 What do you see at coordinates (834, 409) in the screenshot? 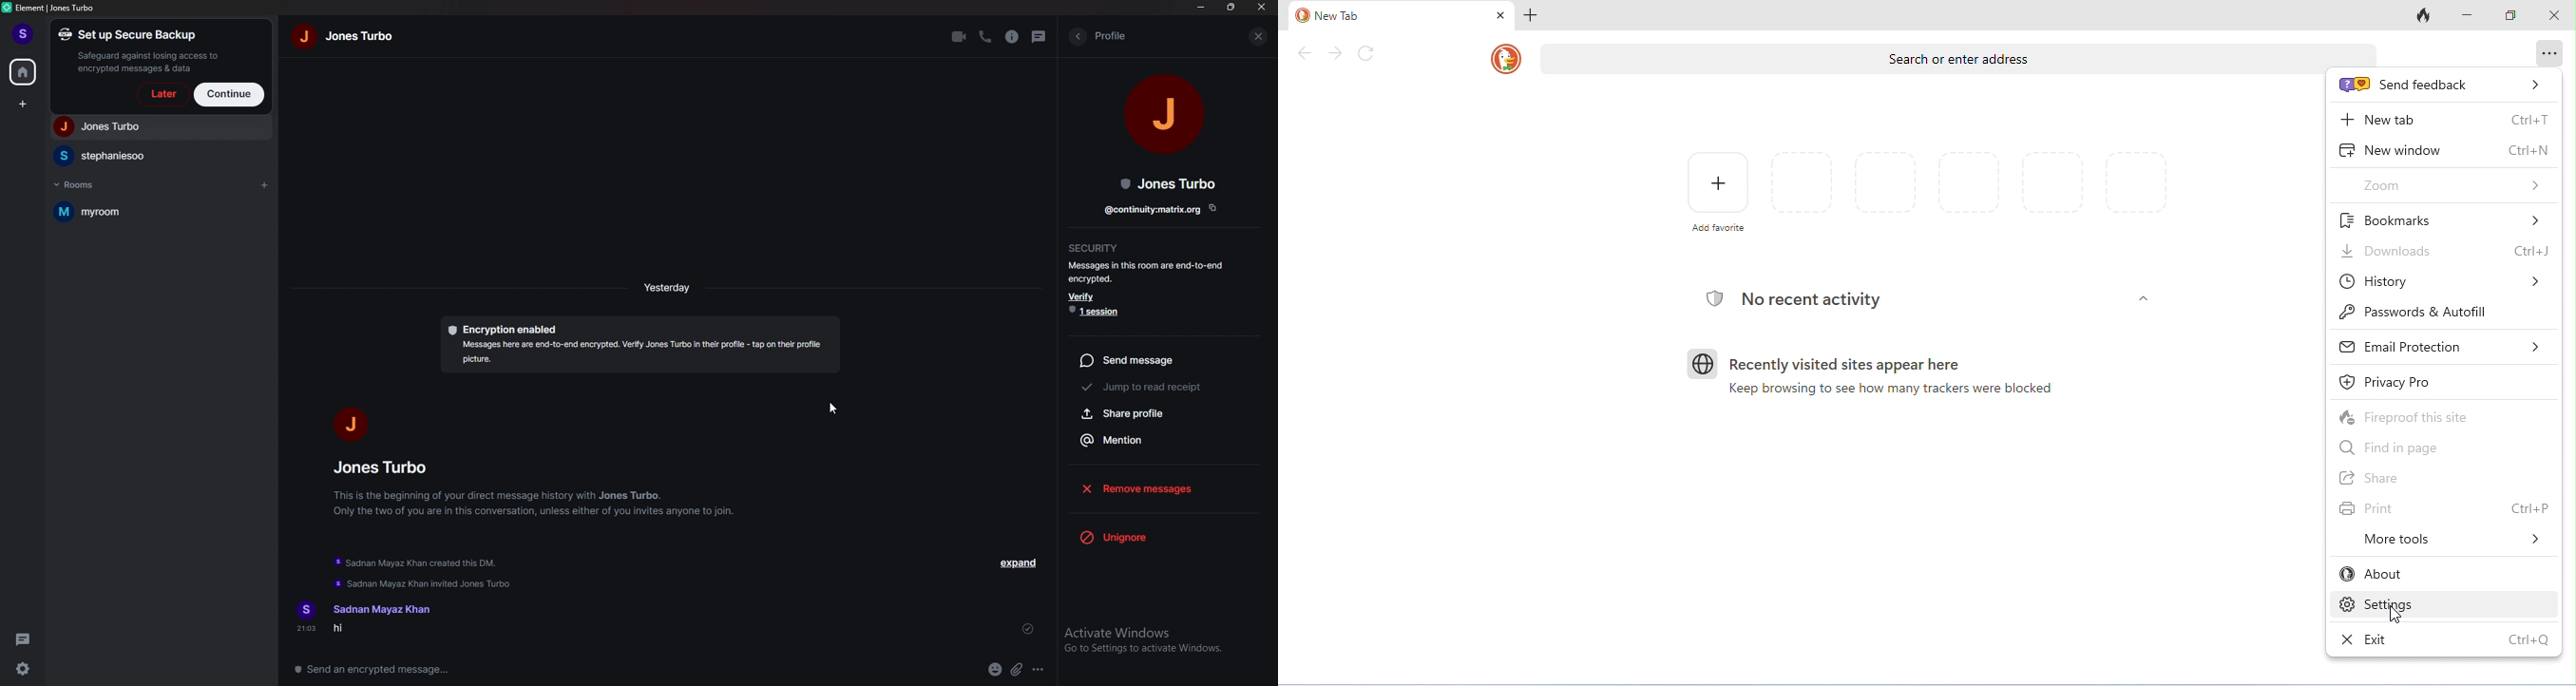
I see `cursor` at bounding box center [834, 409].